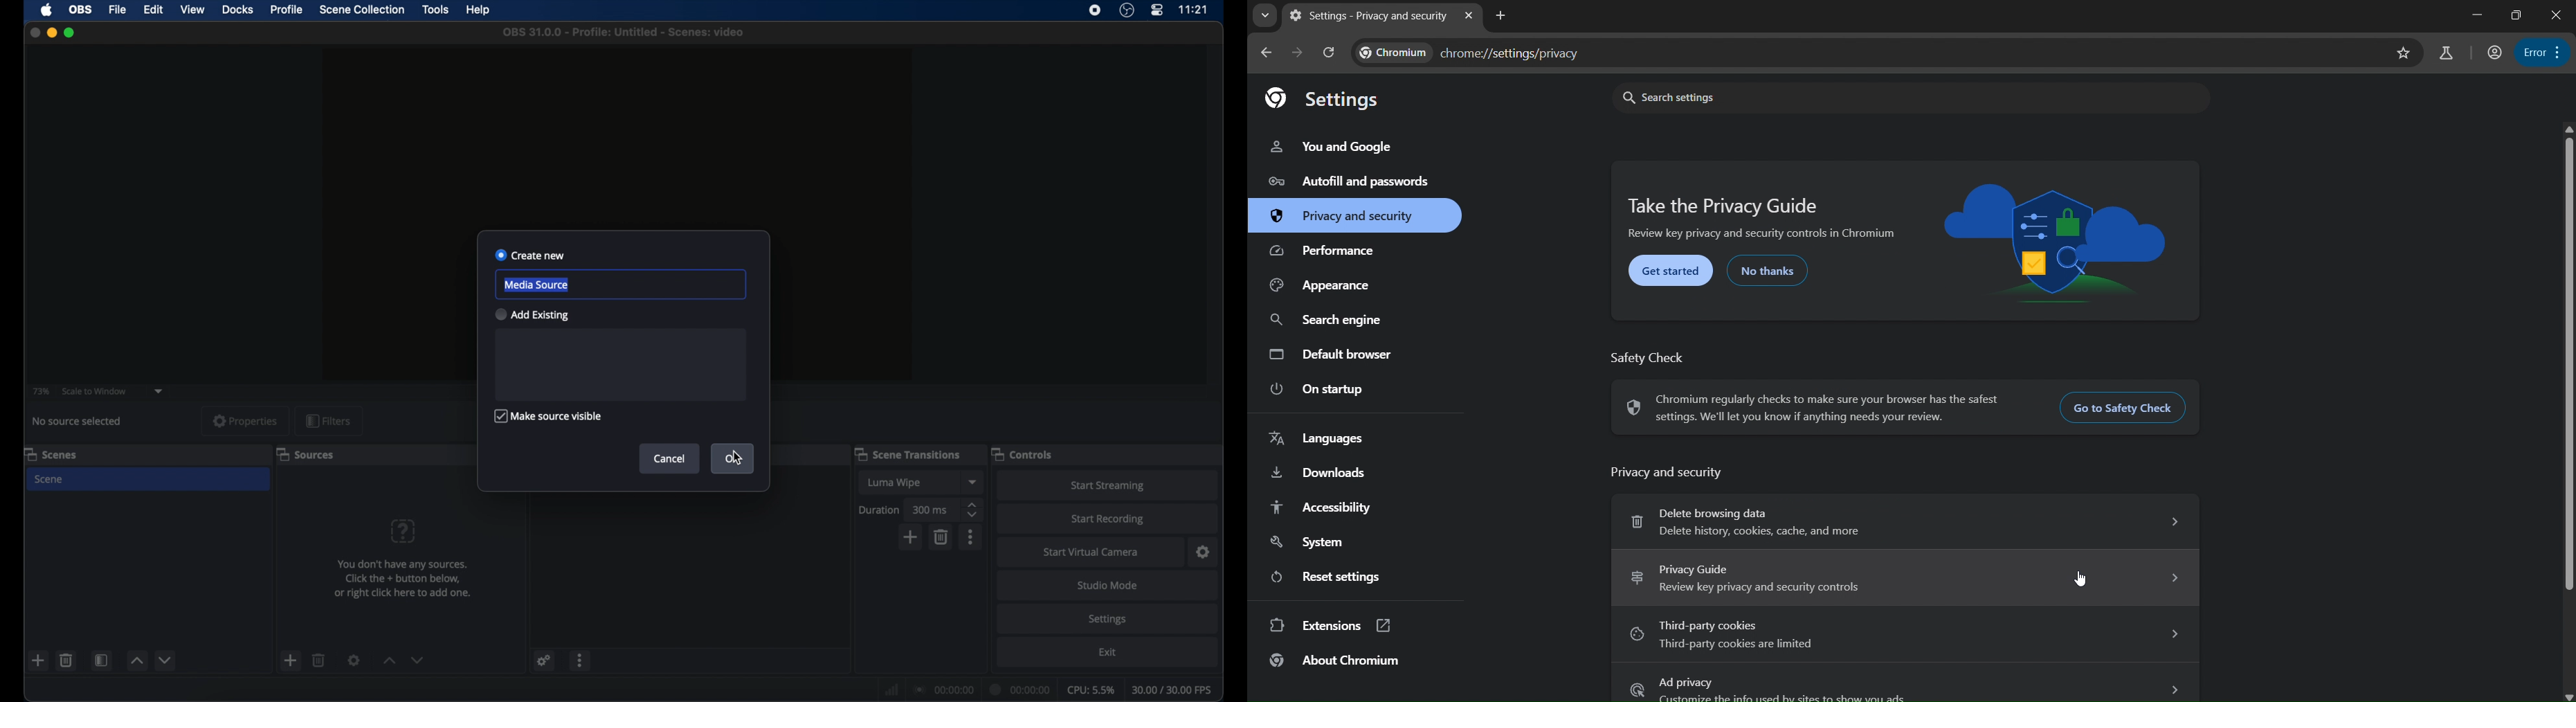 The image size is (2576, 728). Describe the element at coordinates (2559, 15) in the screenshot. I see `close` at that location.